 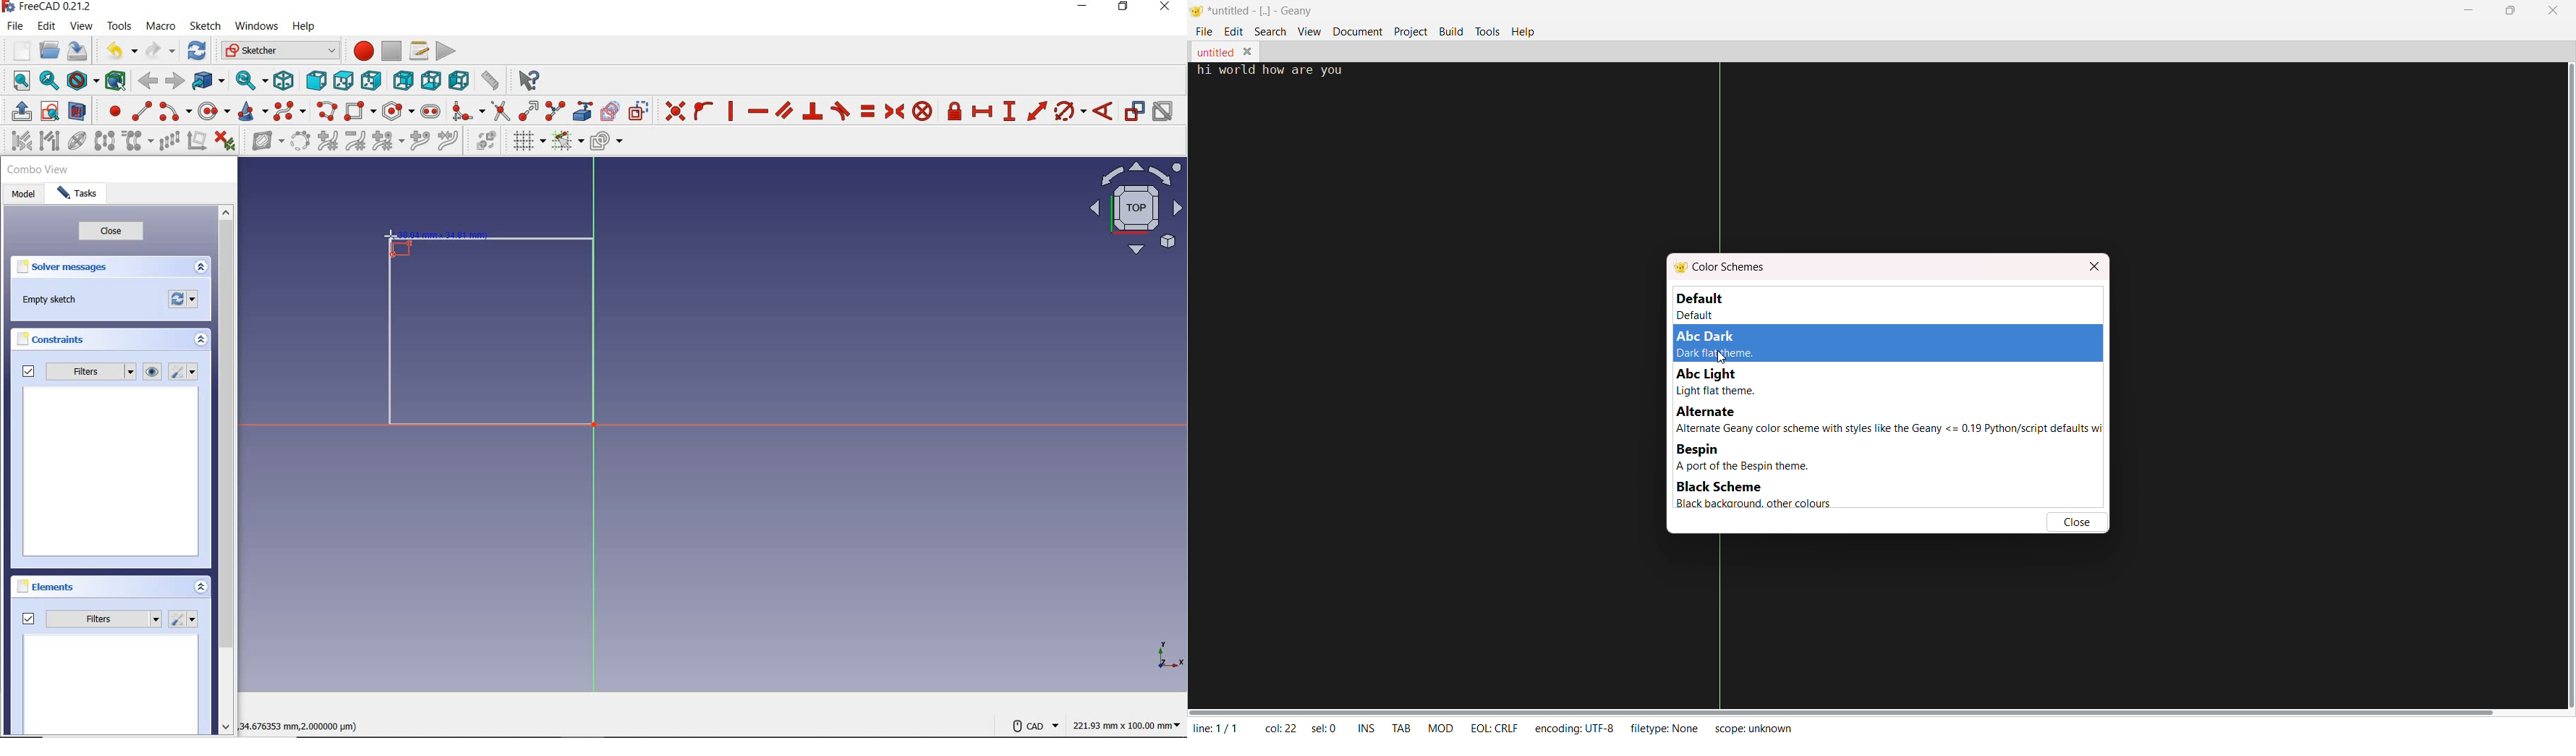 I want to click on switch virtual space, so click(x=483, y=144).